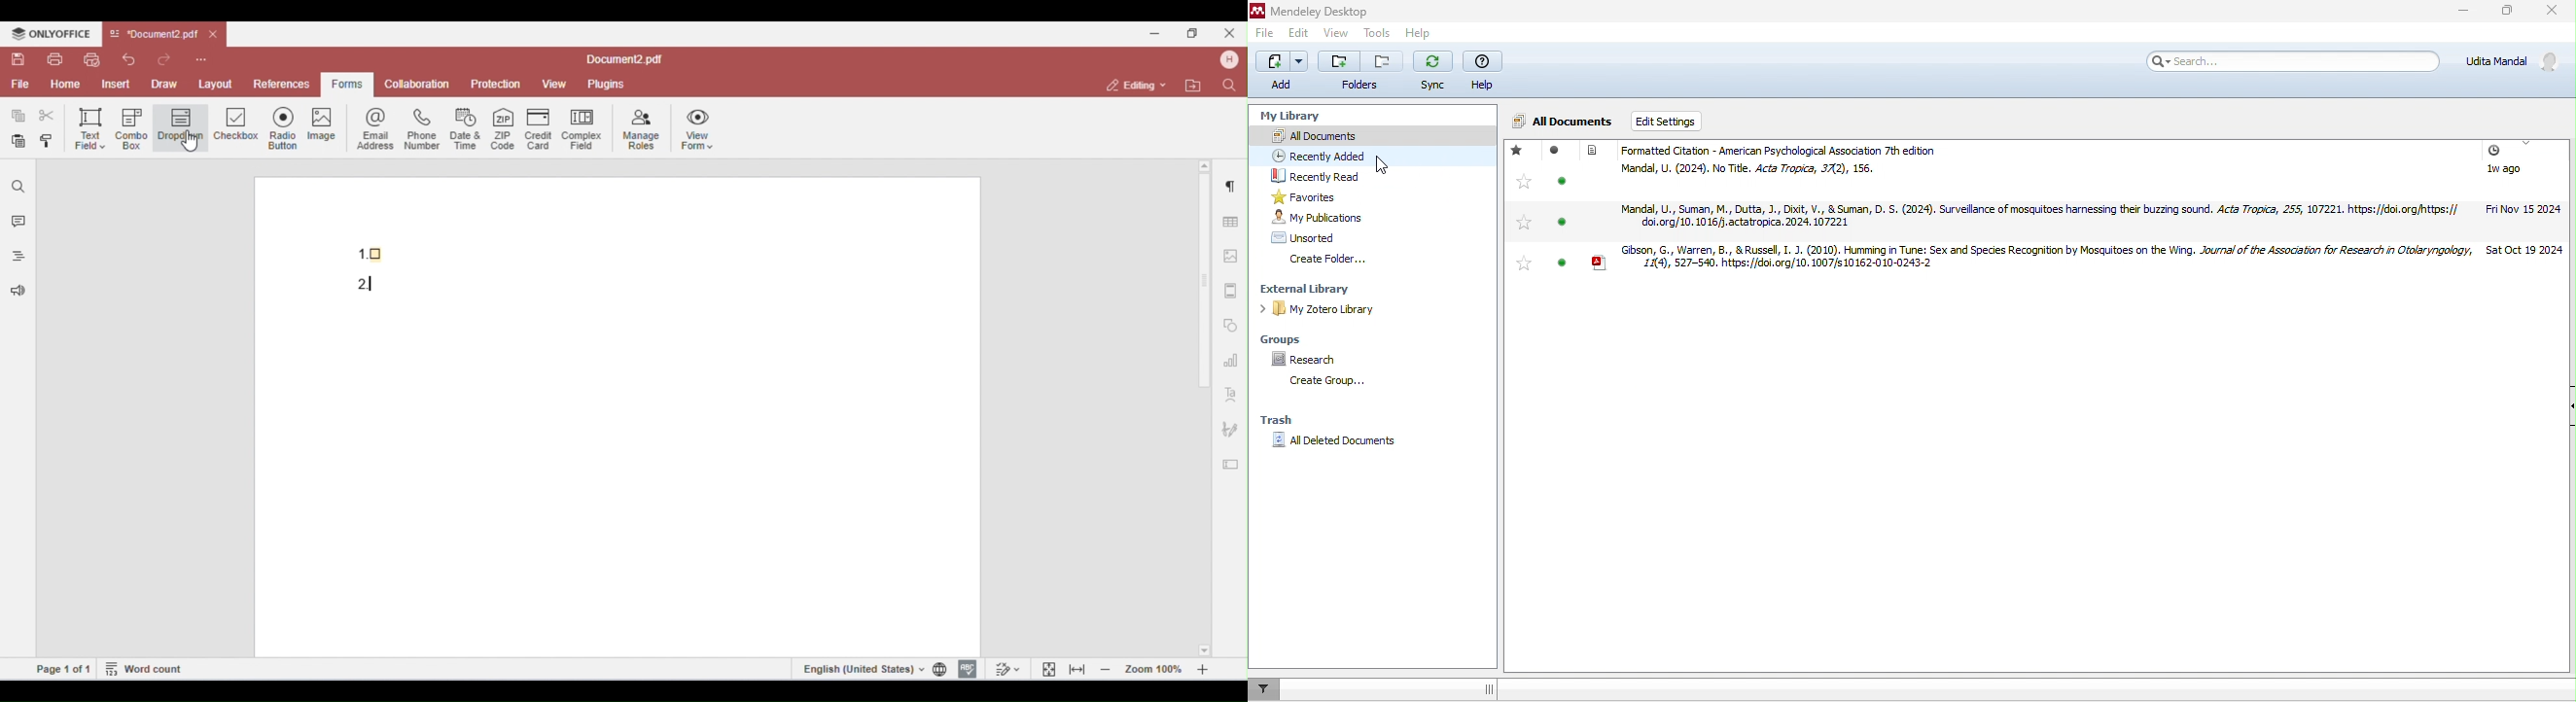 The width and height of the screenshot is (2576, 728). What do you see at coordinates (1288, 338) in the screenshot?
I see `Groups` at bounding box center [1288, 338].